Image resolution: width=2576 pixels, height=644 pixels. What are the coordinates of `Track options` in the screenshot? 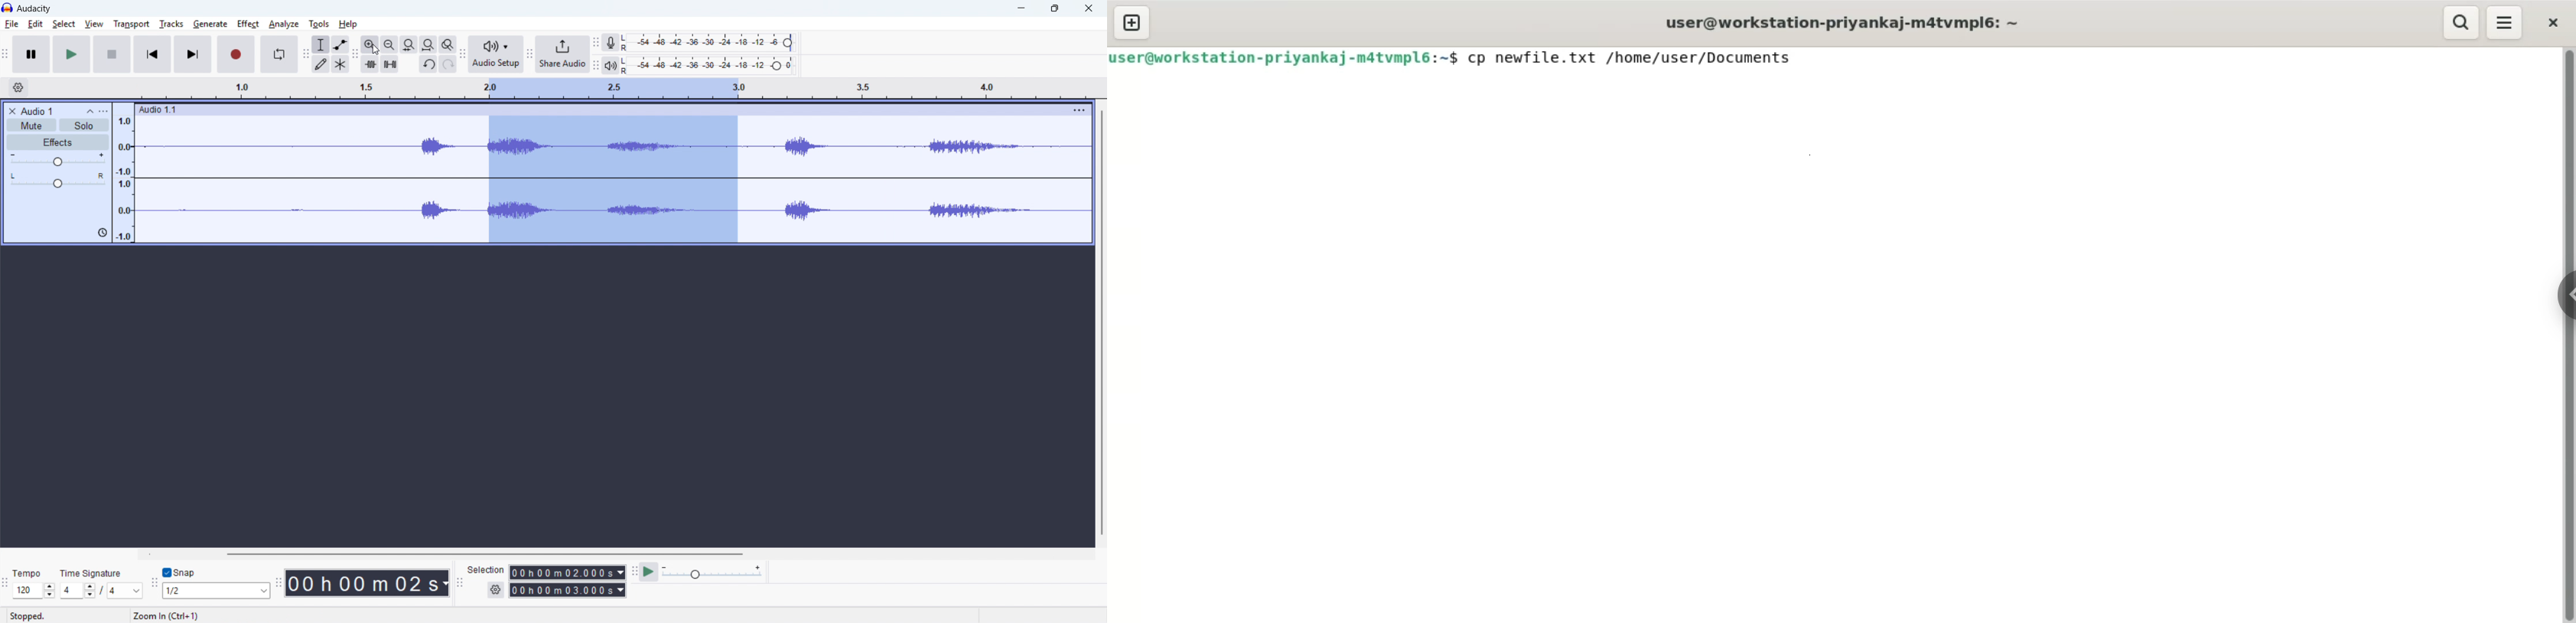 It's located at (866, 110).